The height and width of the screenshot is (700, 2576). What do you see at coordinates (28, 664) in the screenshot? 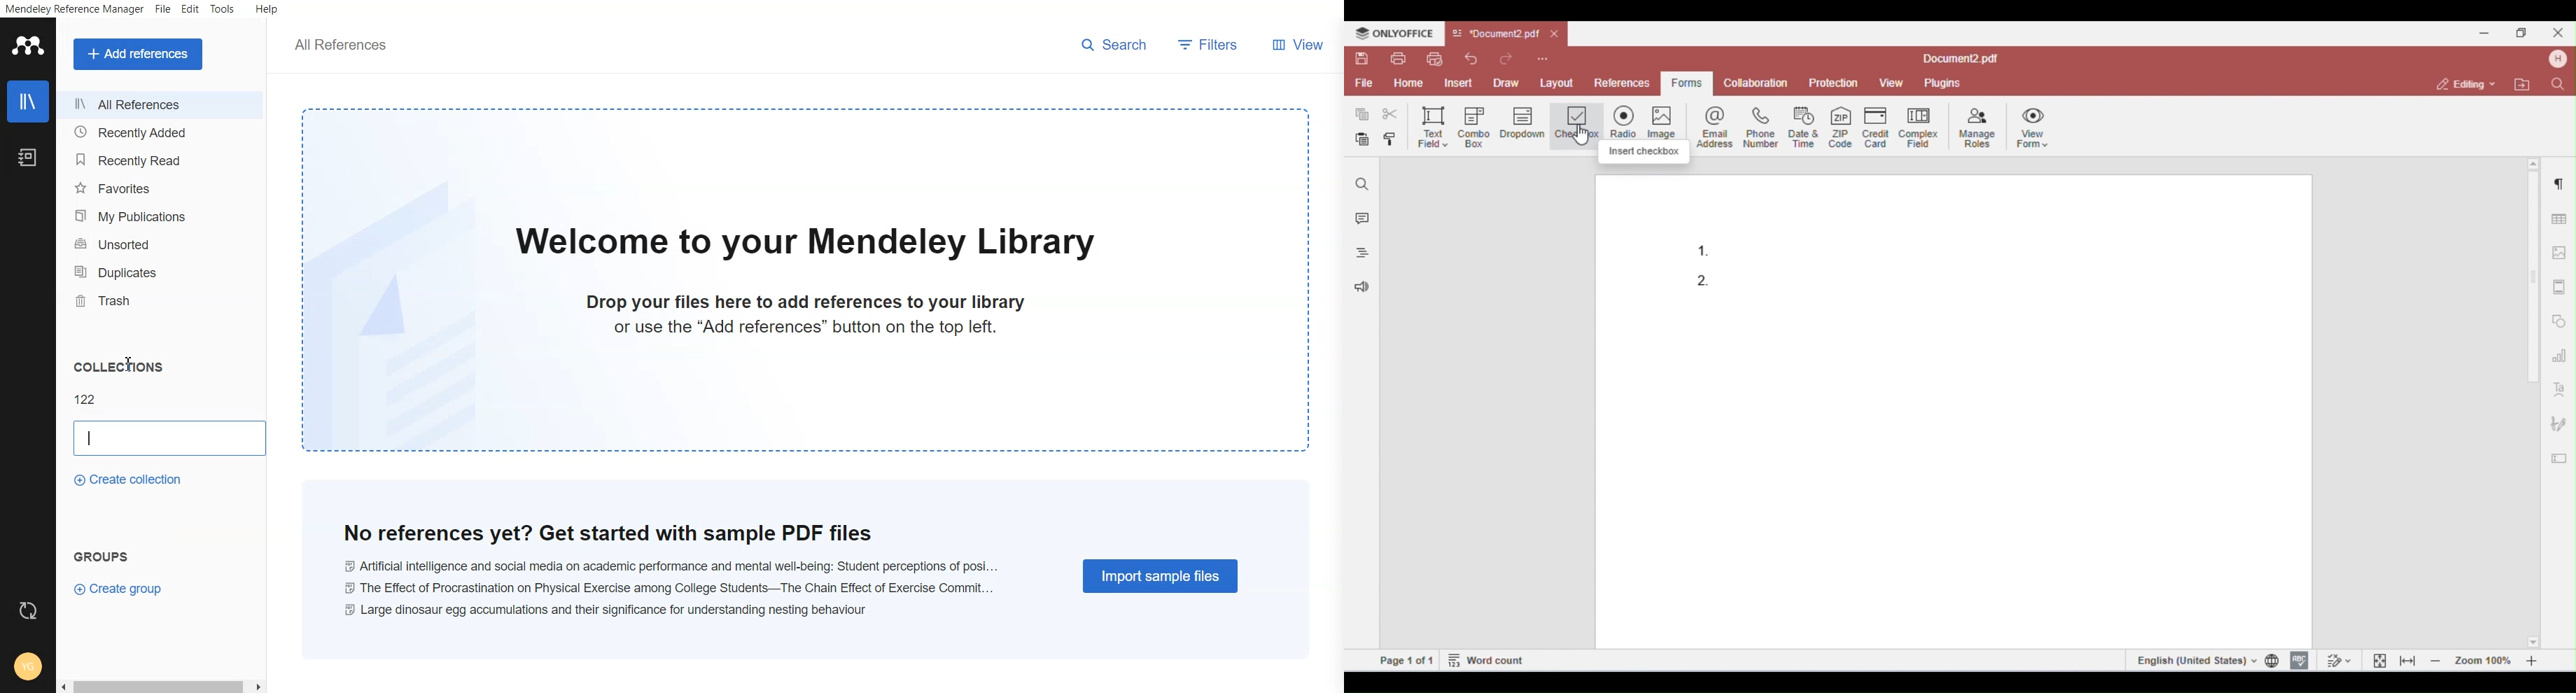
I see `Account` at bounding box center [28, 664].